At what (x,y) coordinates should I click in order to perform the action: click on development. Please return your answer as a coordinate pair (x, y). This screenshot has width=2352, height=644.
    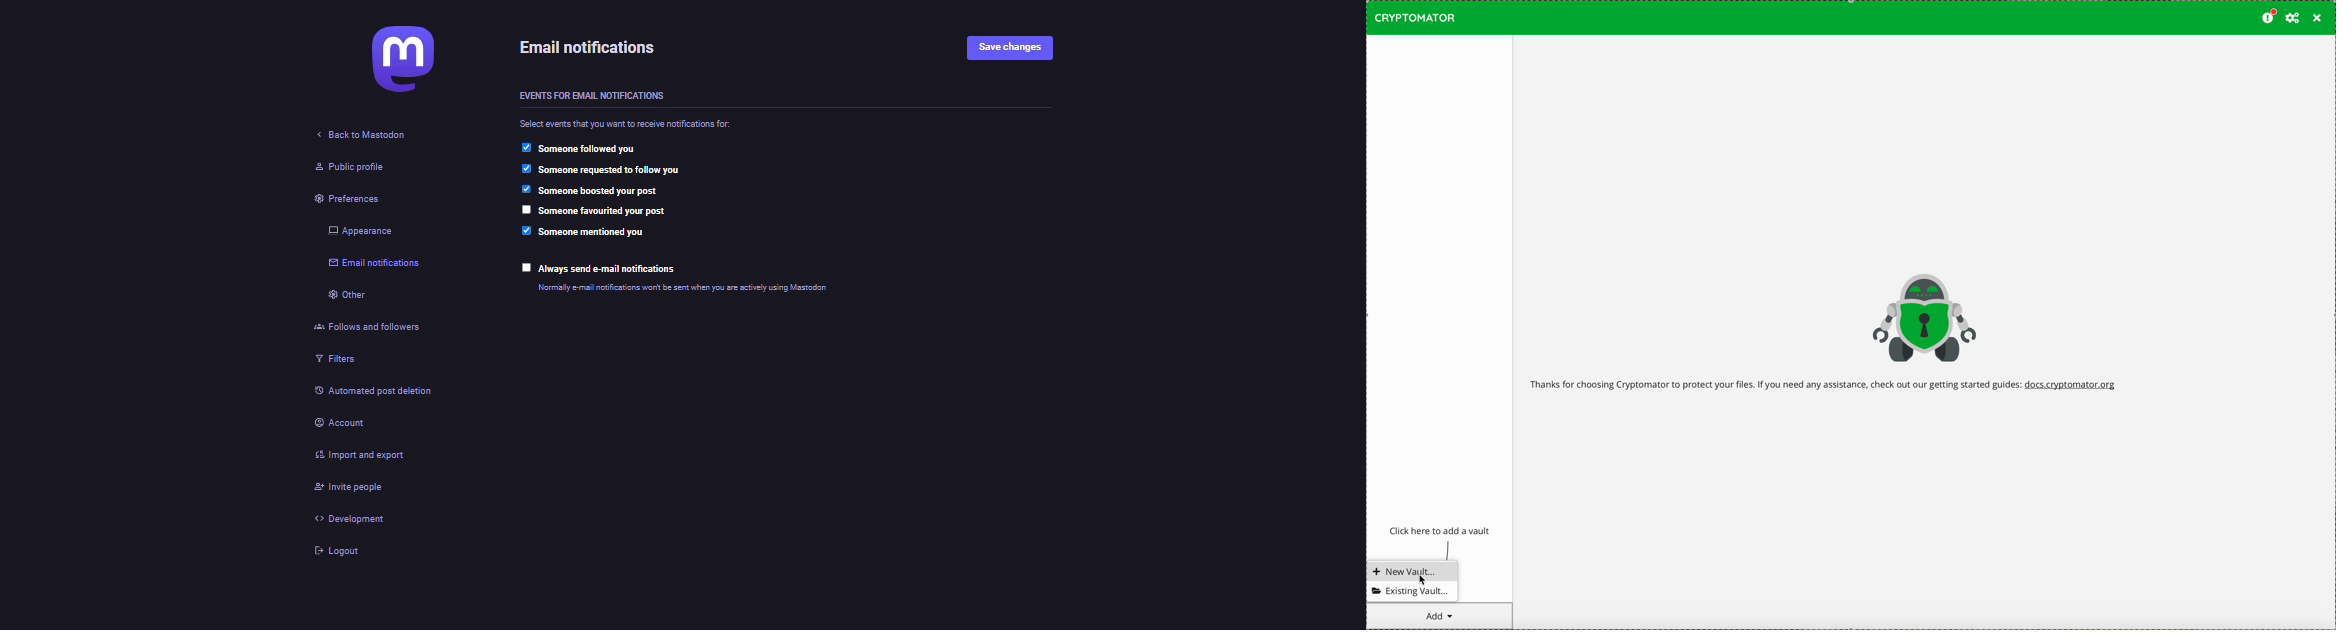
    Looking at the image, I should click on (341, 518).